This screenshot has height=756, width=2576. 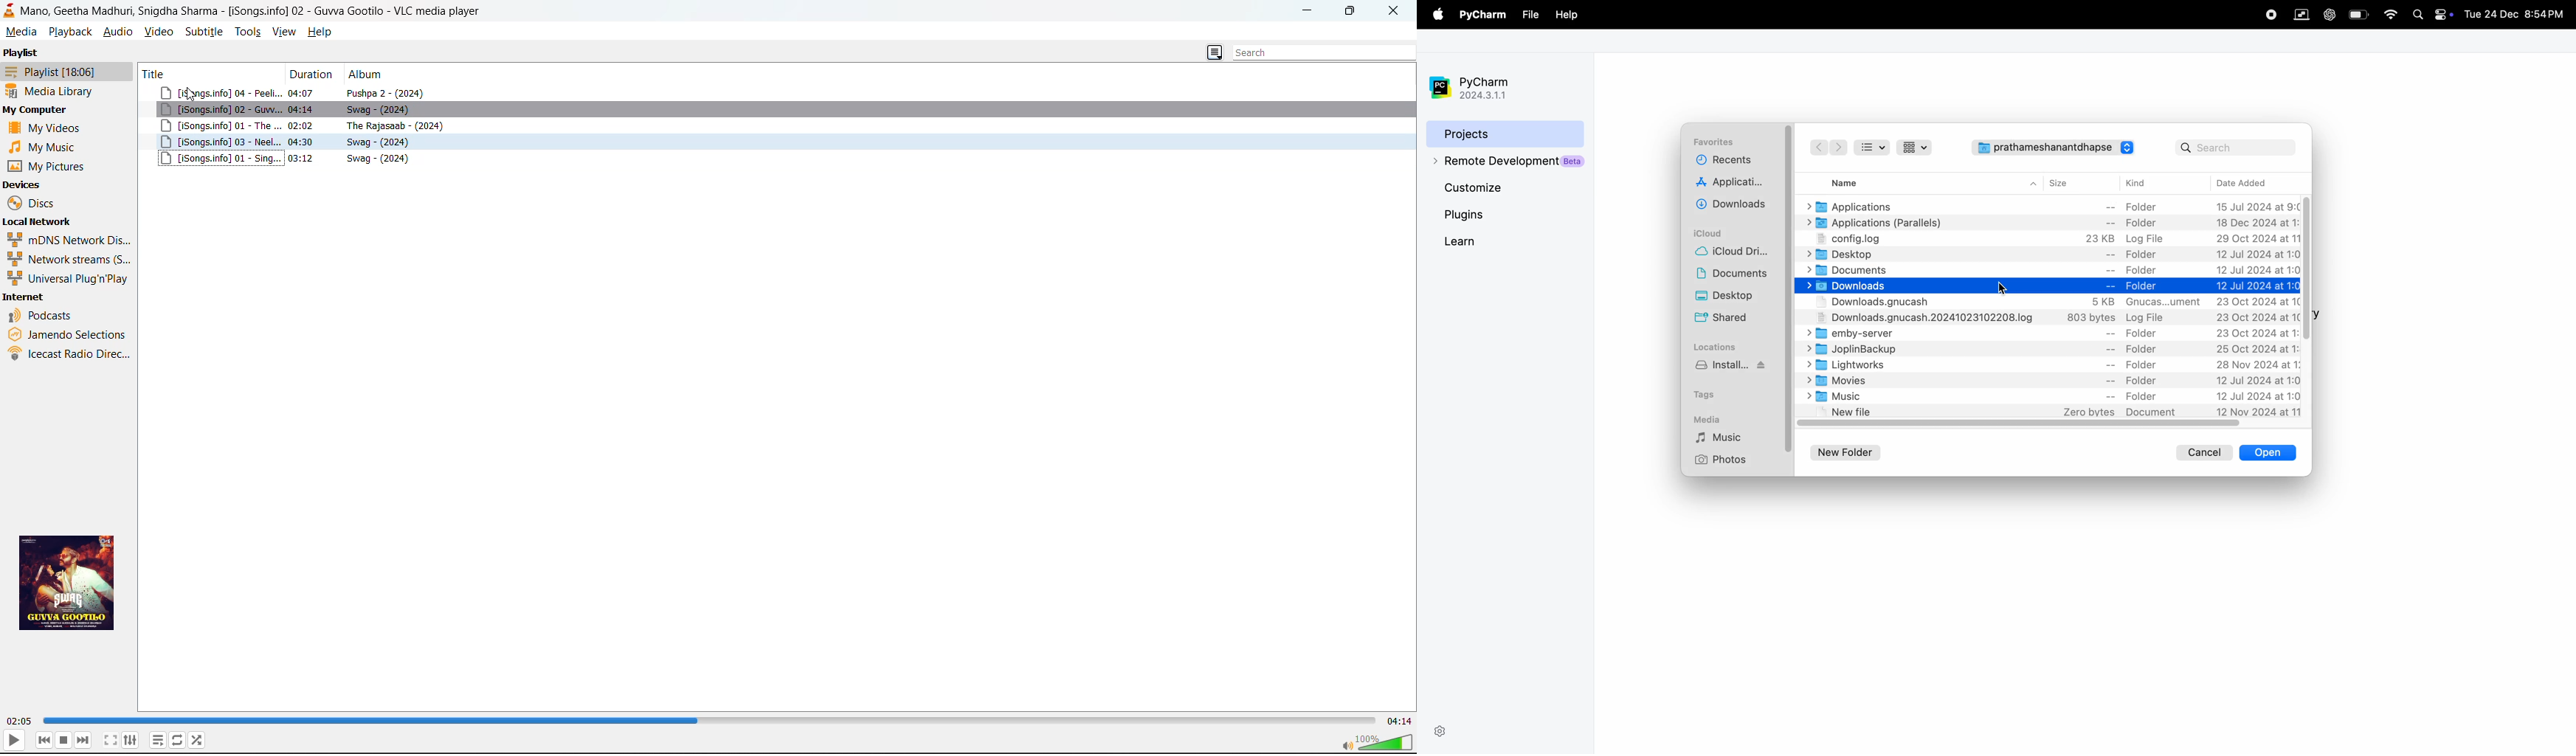 What do you see at coordinates (1790, 286) in the screenshot?
I see `scroll bar` at bounding box center [1790, 286].